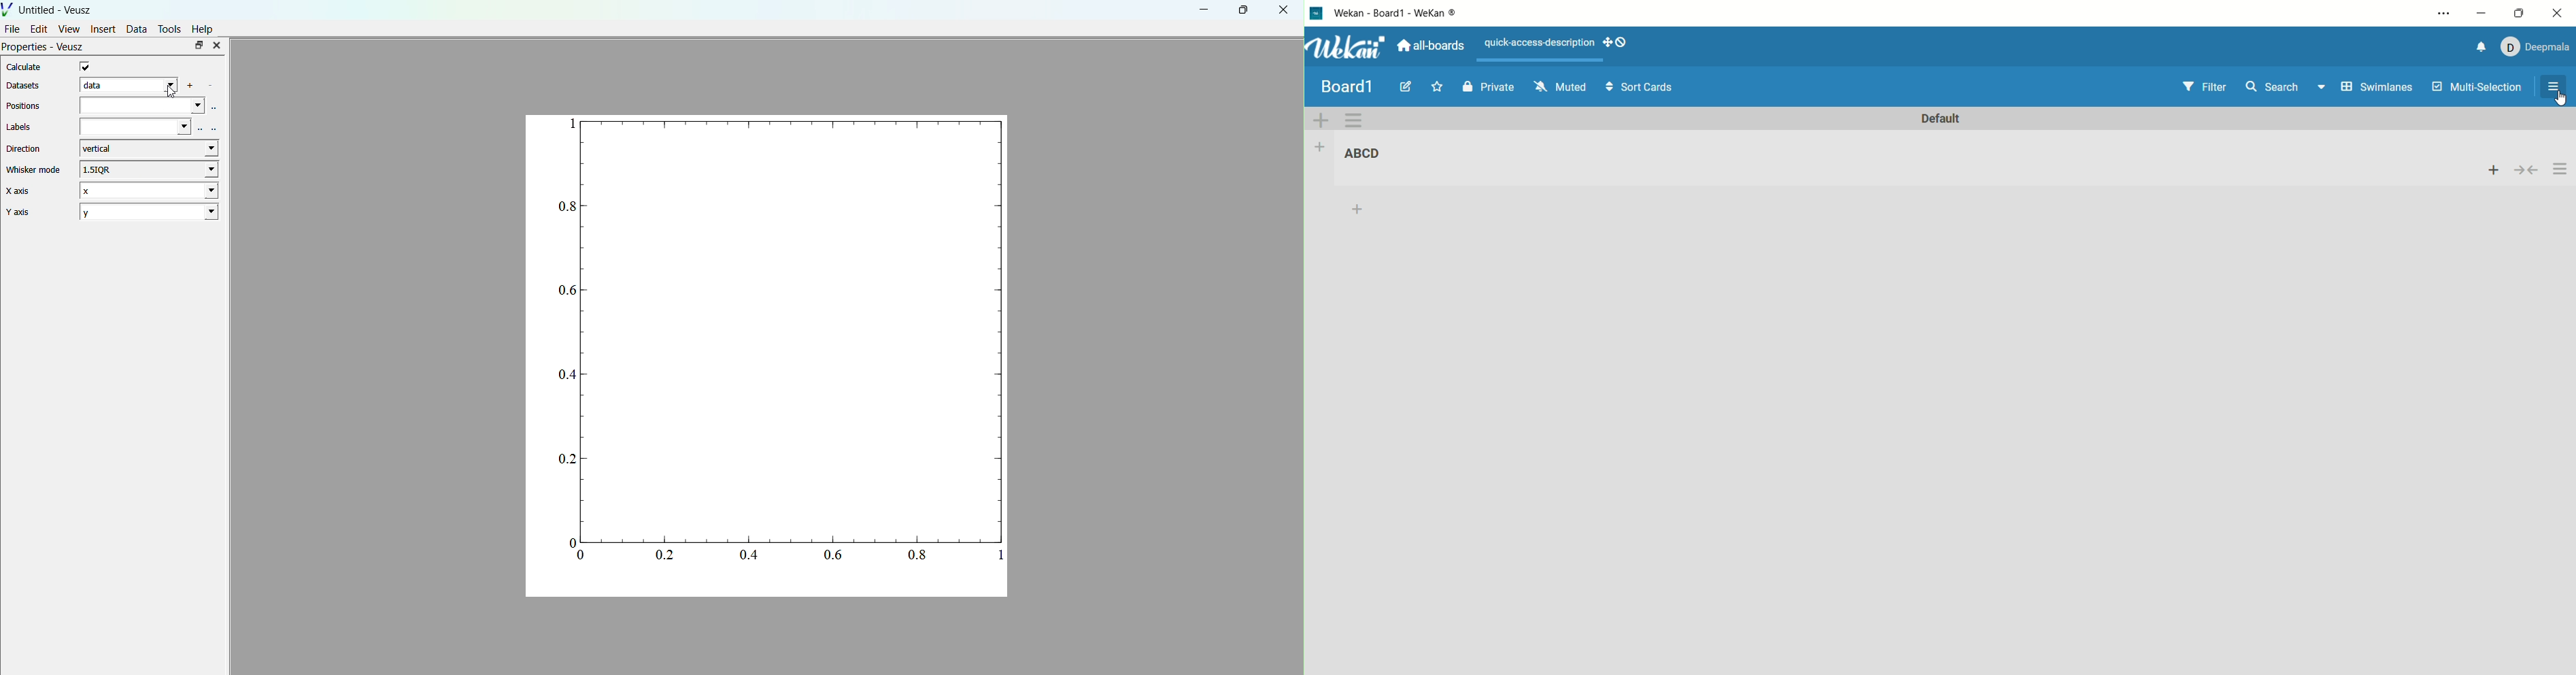 Image resolution: width=2576 pixels, height=700 pixels. I want to click on actions, so click(2560, 170).